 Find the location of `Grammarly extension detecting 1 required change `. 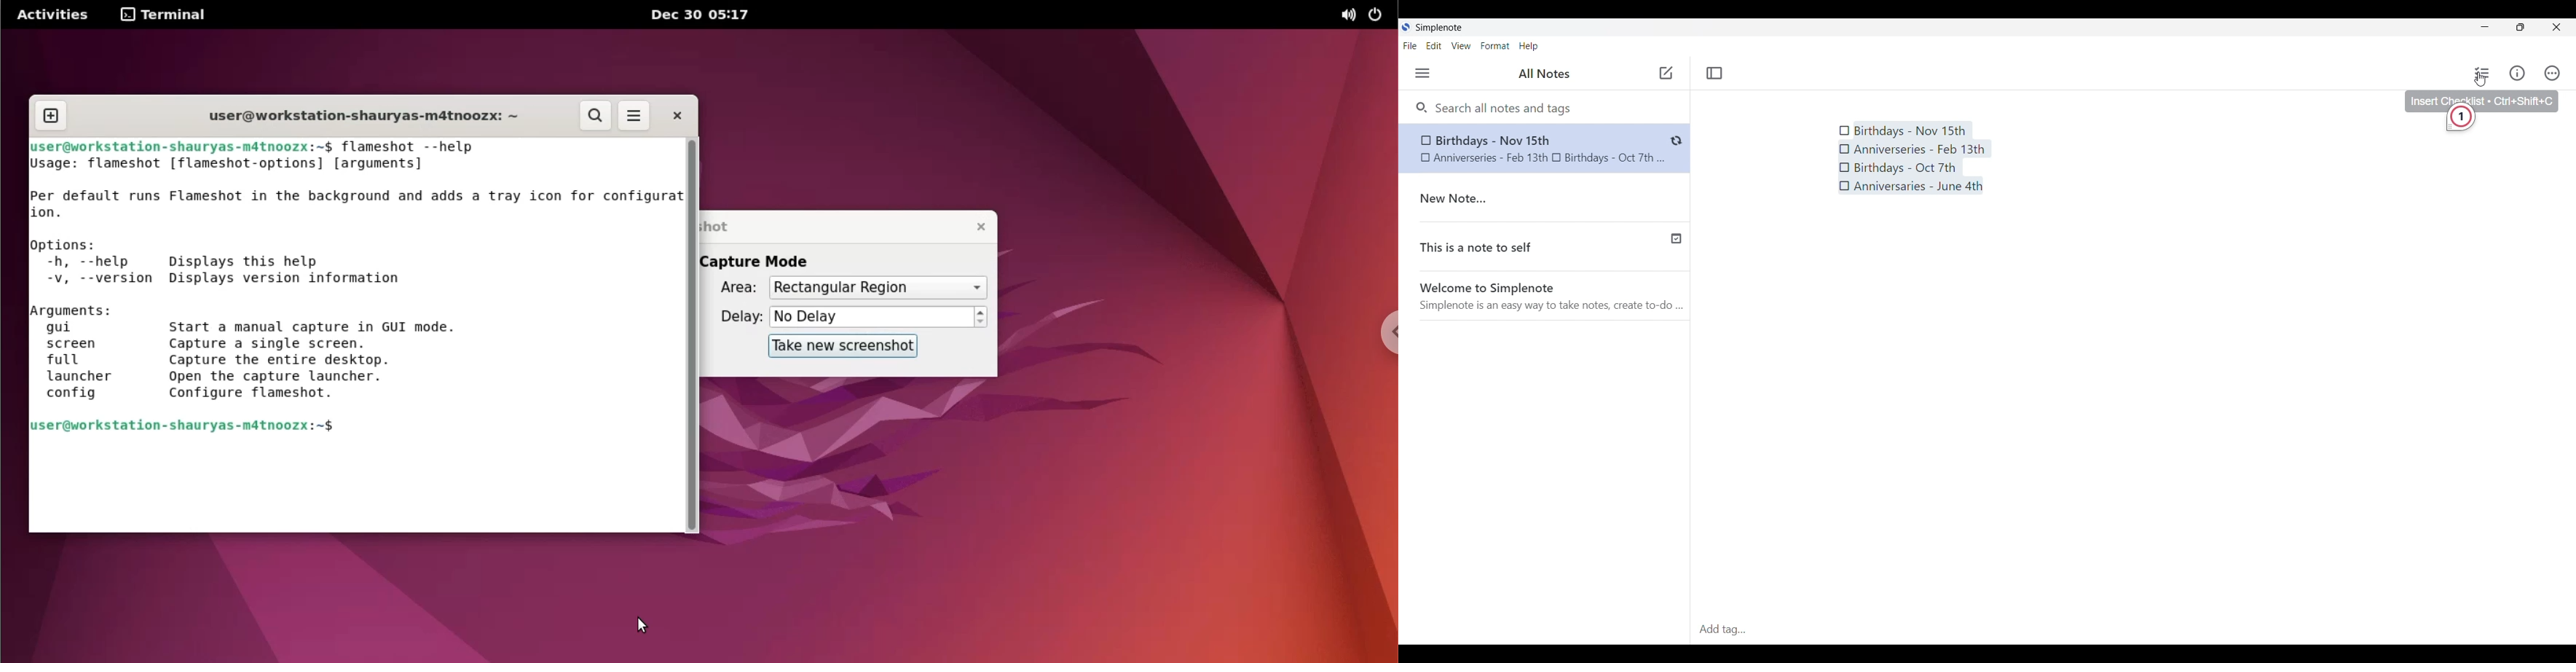

Grammarly extension detecting 1 required change  is located at coordinates (2462, 121).